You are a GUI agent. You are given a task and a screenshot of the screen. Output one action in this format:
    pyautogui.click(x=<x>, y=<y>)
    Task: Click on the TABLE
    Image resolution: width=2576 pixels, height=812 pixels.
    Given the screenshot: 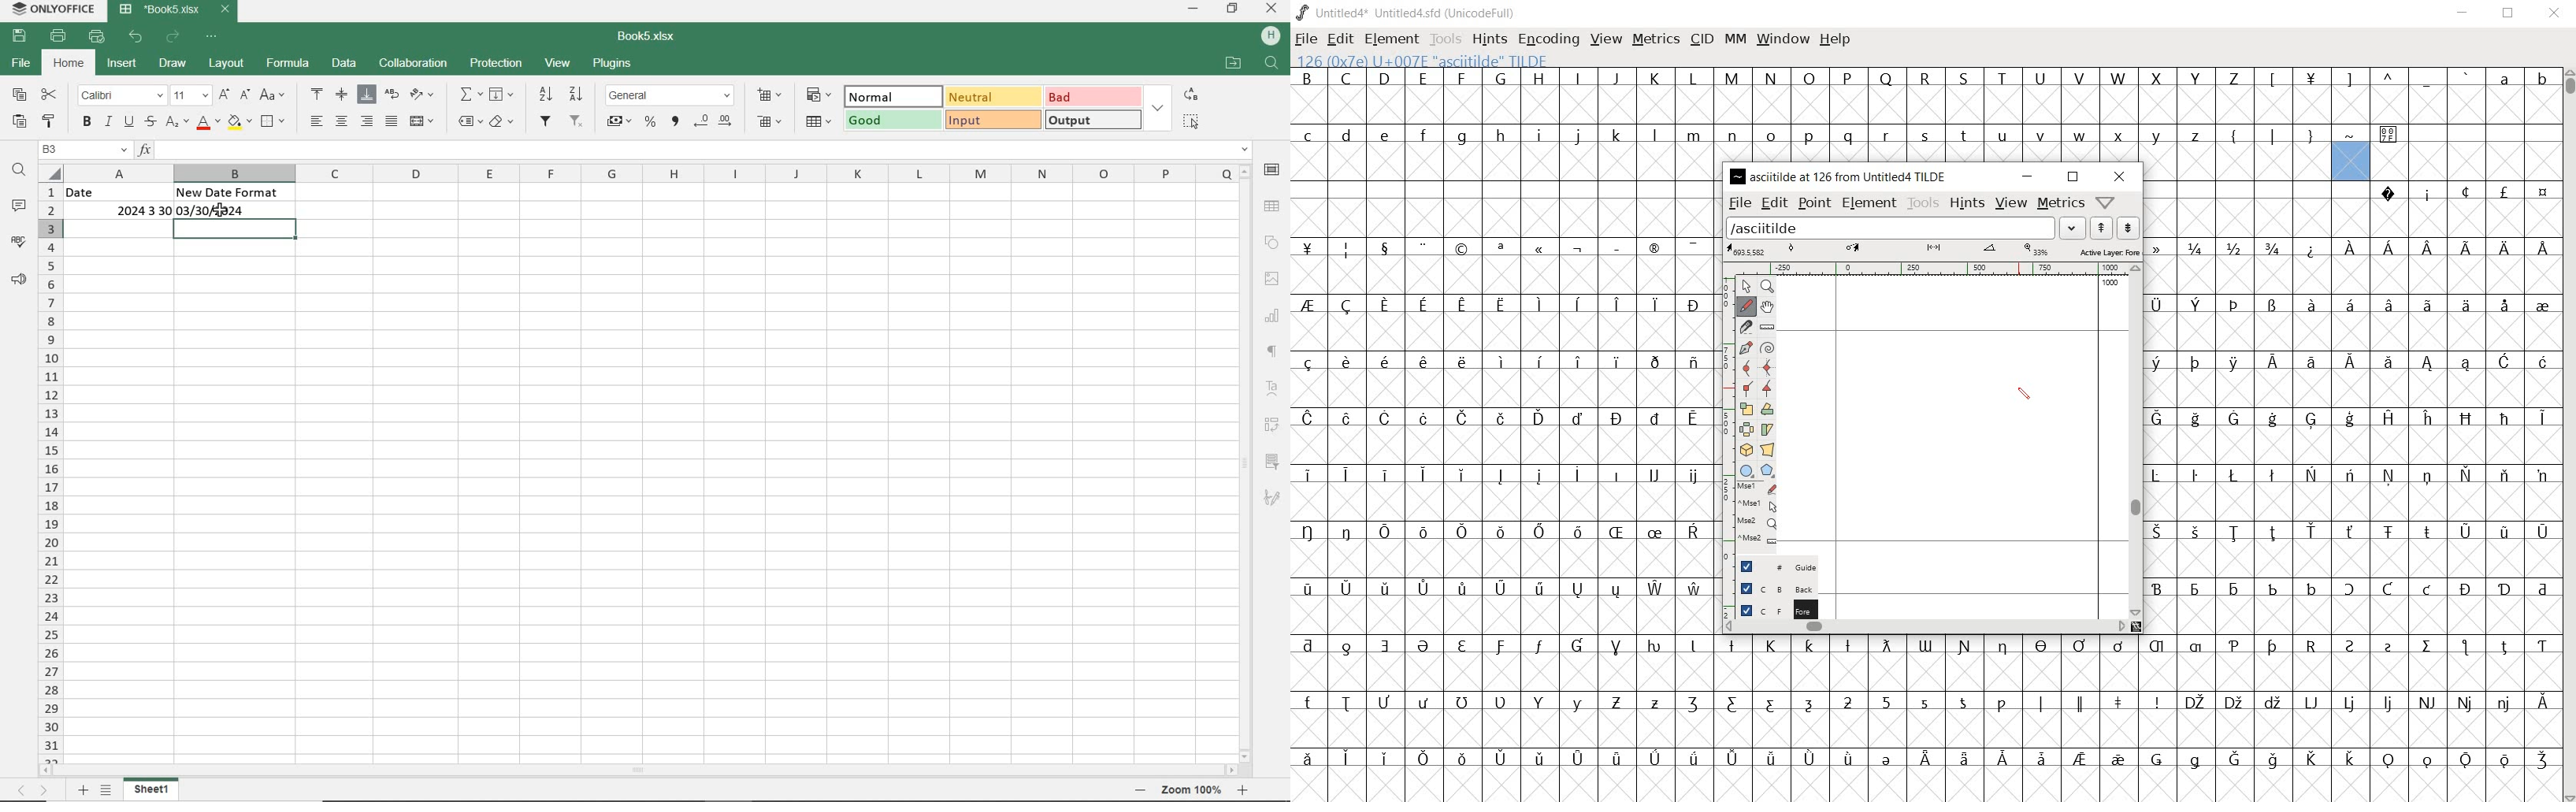 What is the action you would take?
    pyautogui.click(x=1272, y=206)
    